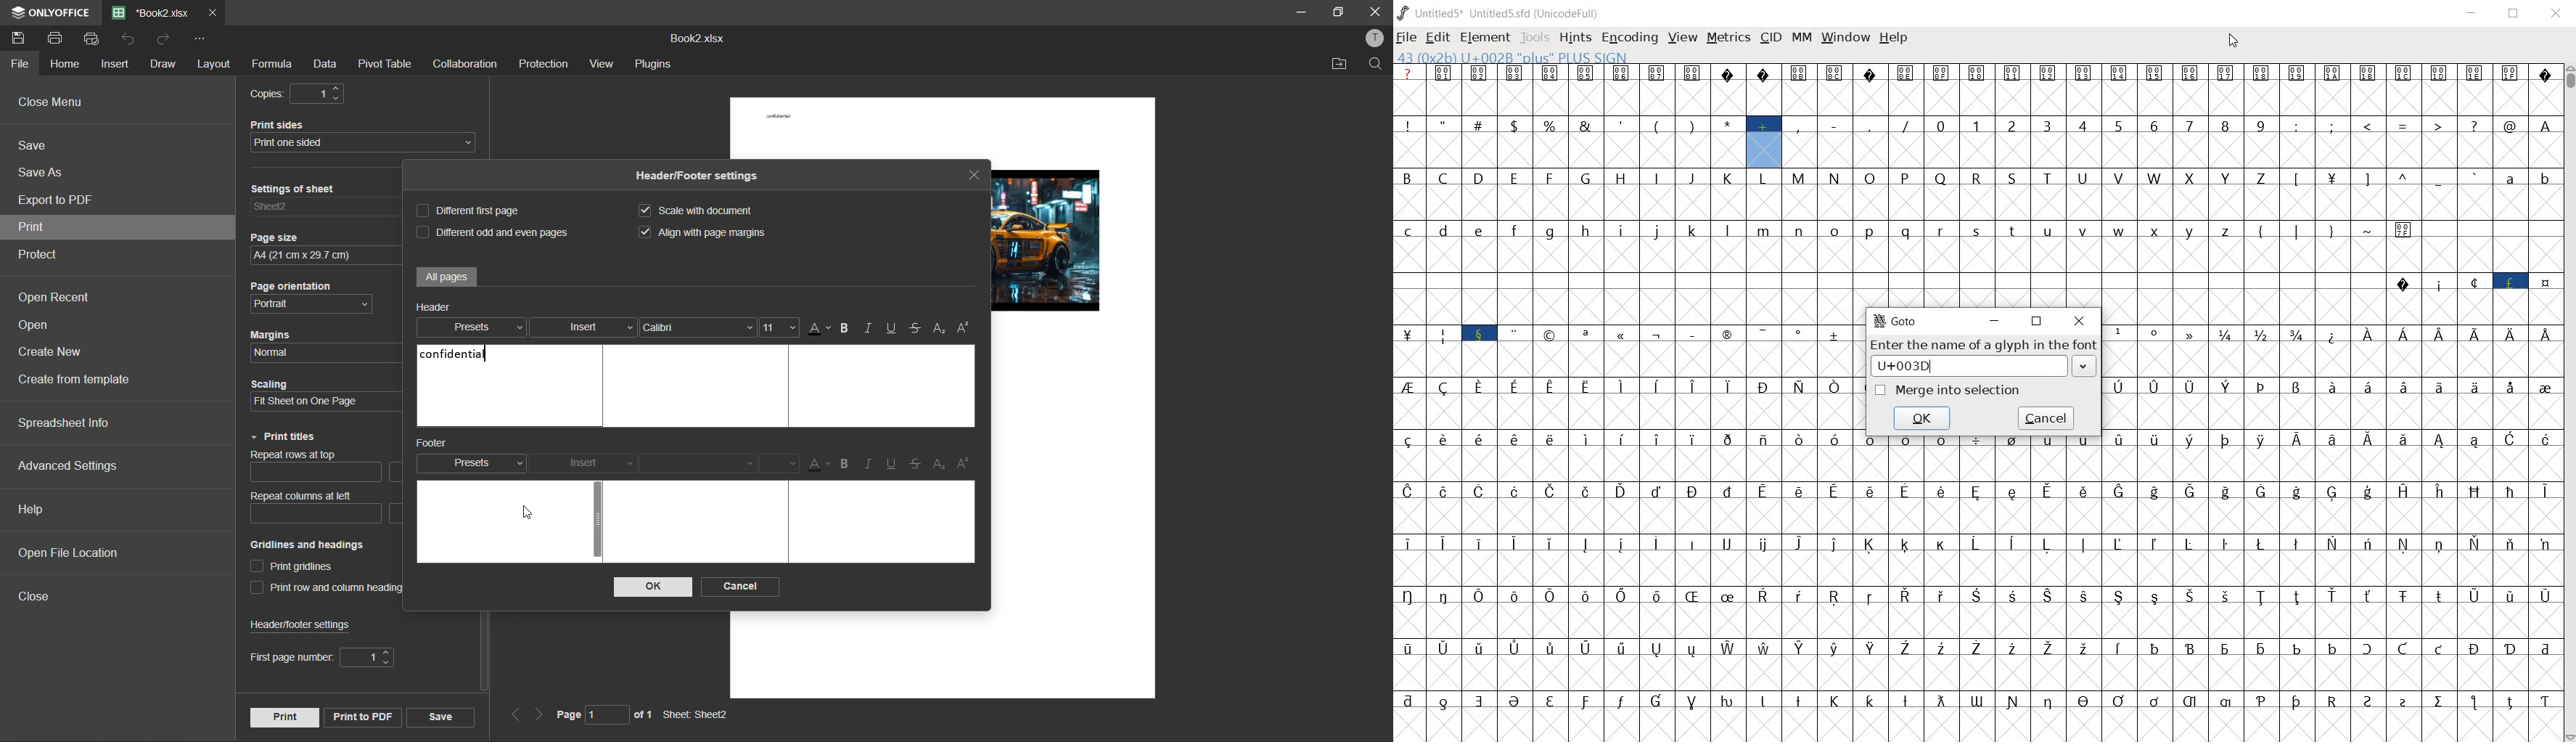 This screenshot has width=2576, height=756. What do you see at coordinates (271, 384) in the screenshot?
I see `Scaling` at bounding box center [271, 384].